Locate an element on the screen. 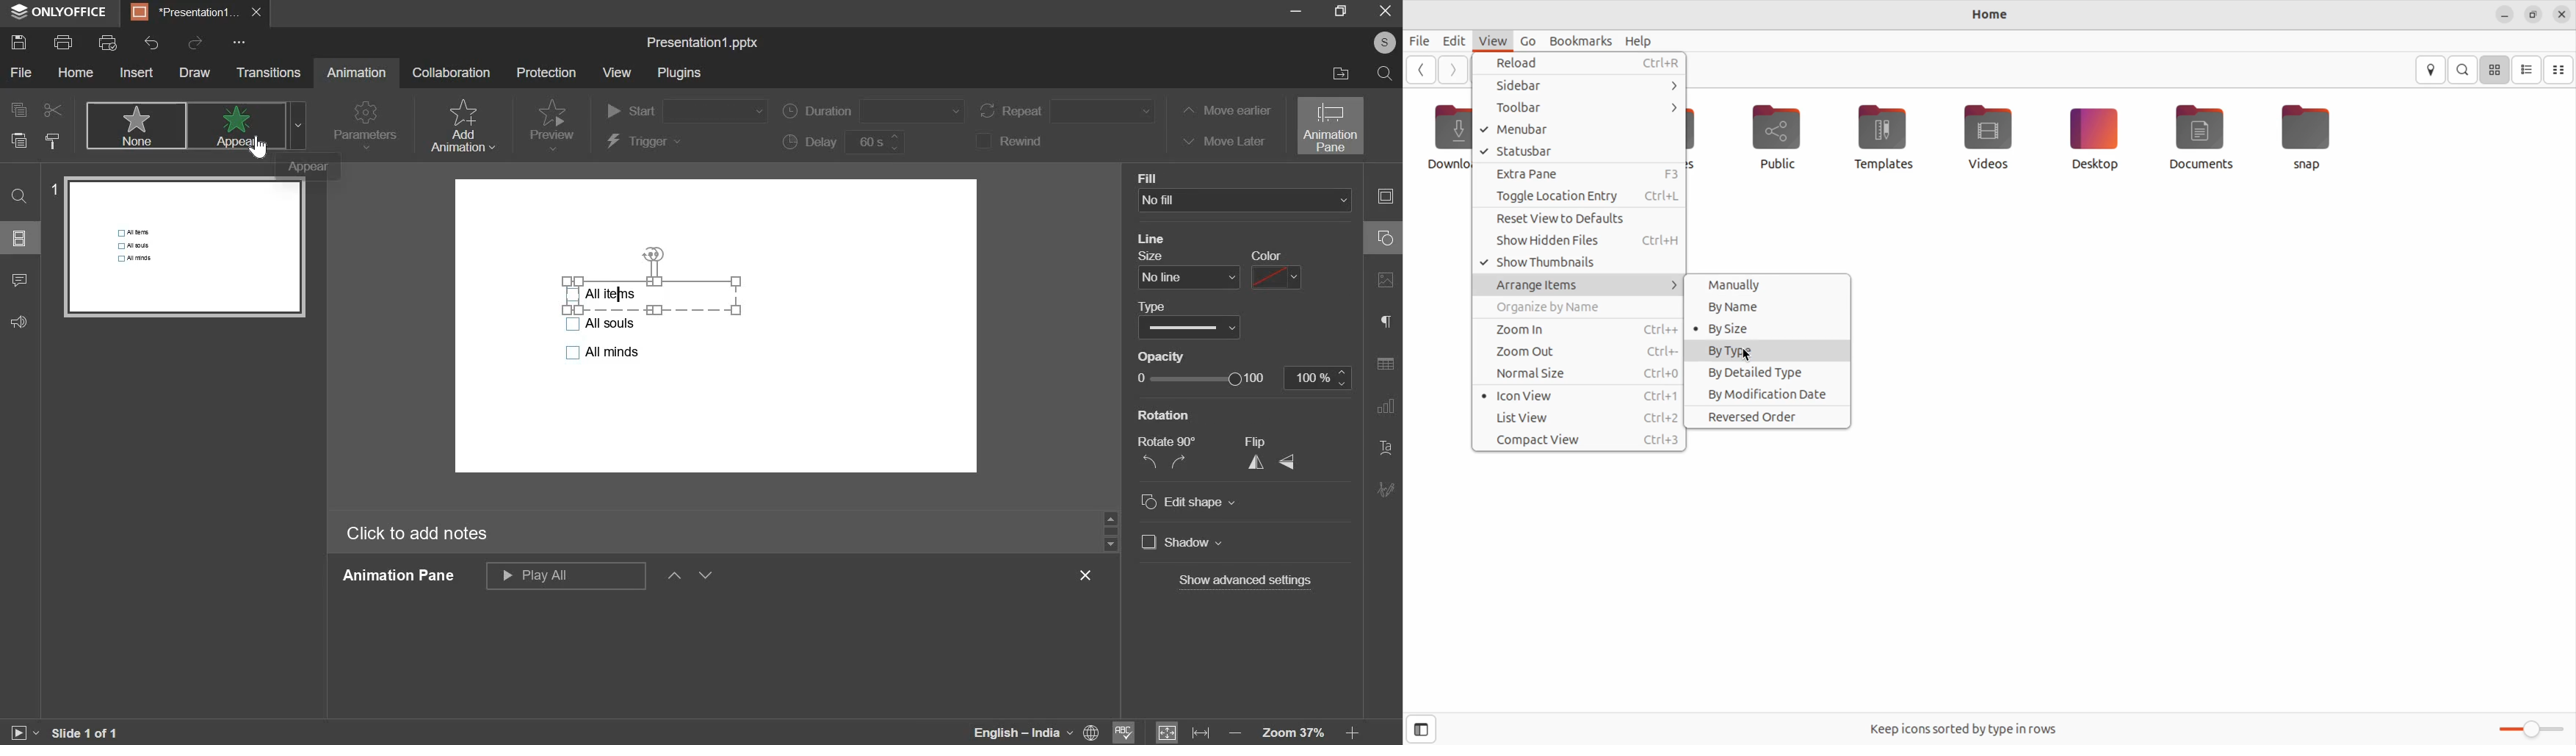 Image resolution: width=2576 pixels, height=756 pixels. Border color is located at coordinates (1193, 326).